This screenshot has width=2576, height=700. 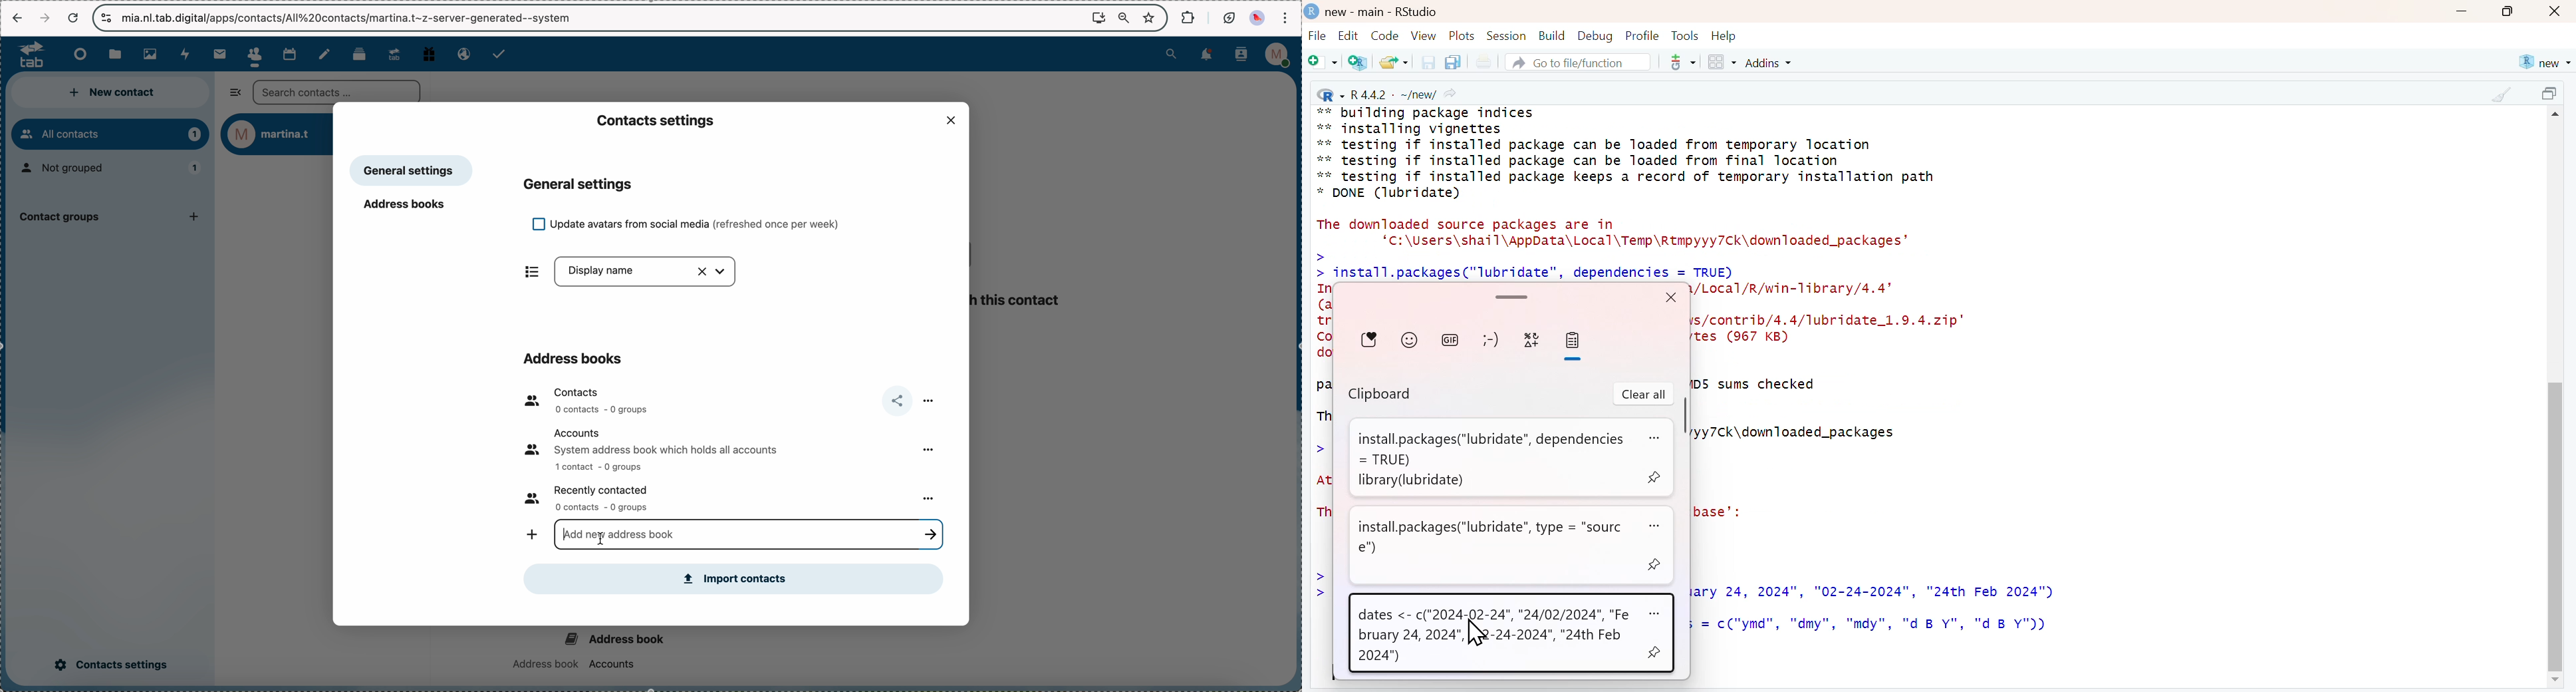 What do you see at coordinates (393, 54) in the screenshot?
I see `upgrade` at bounding box center [393, 54].